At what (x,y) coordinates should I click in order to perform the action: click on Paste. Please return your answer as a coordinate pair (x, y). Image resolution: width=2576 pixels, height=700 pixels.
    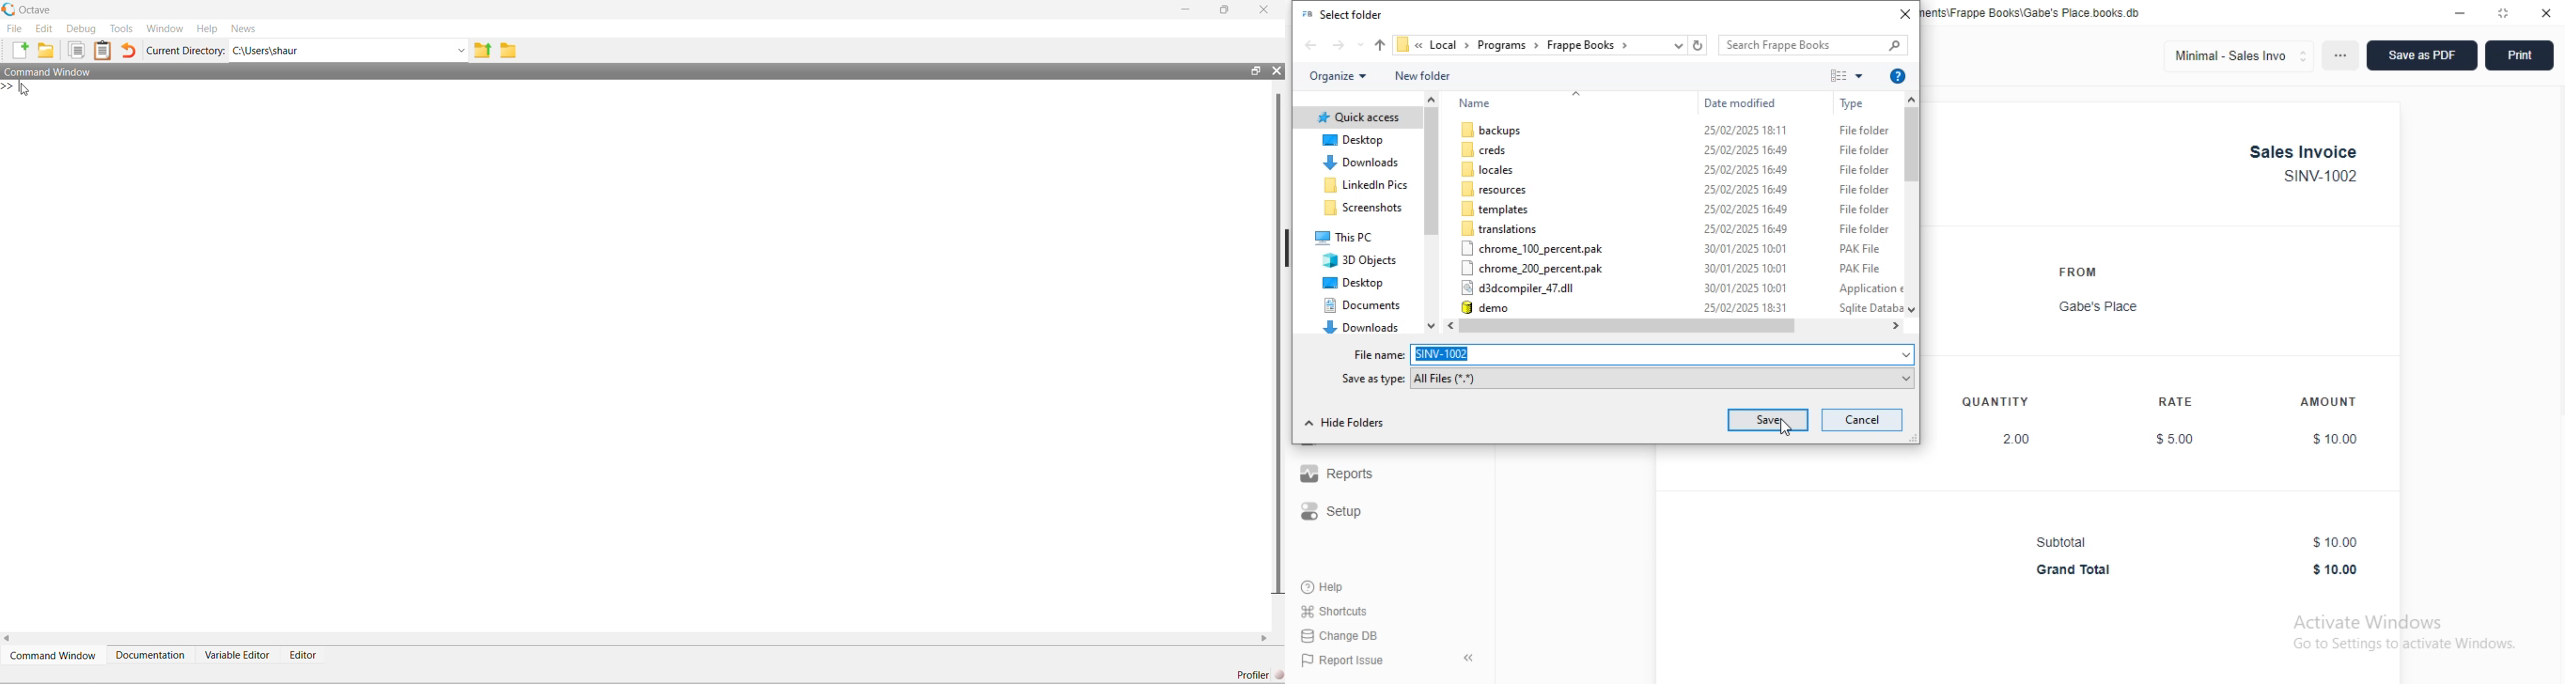
    Looking at the image, I should click on (102, 51).